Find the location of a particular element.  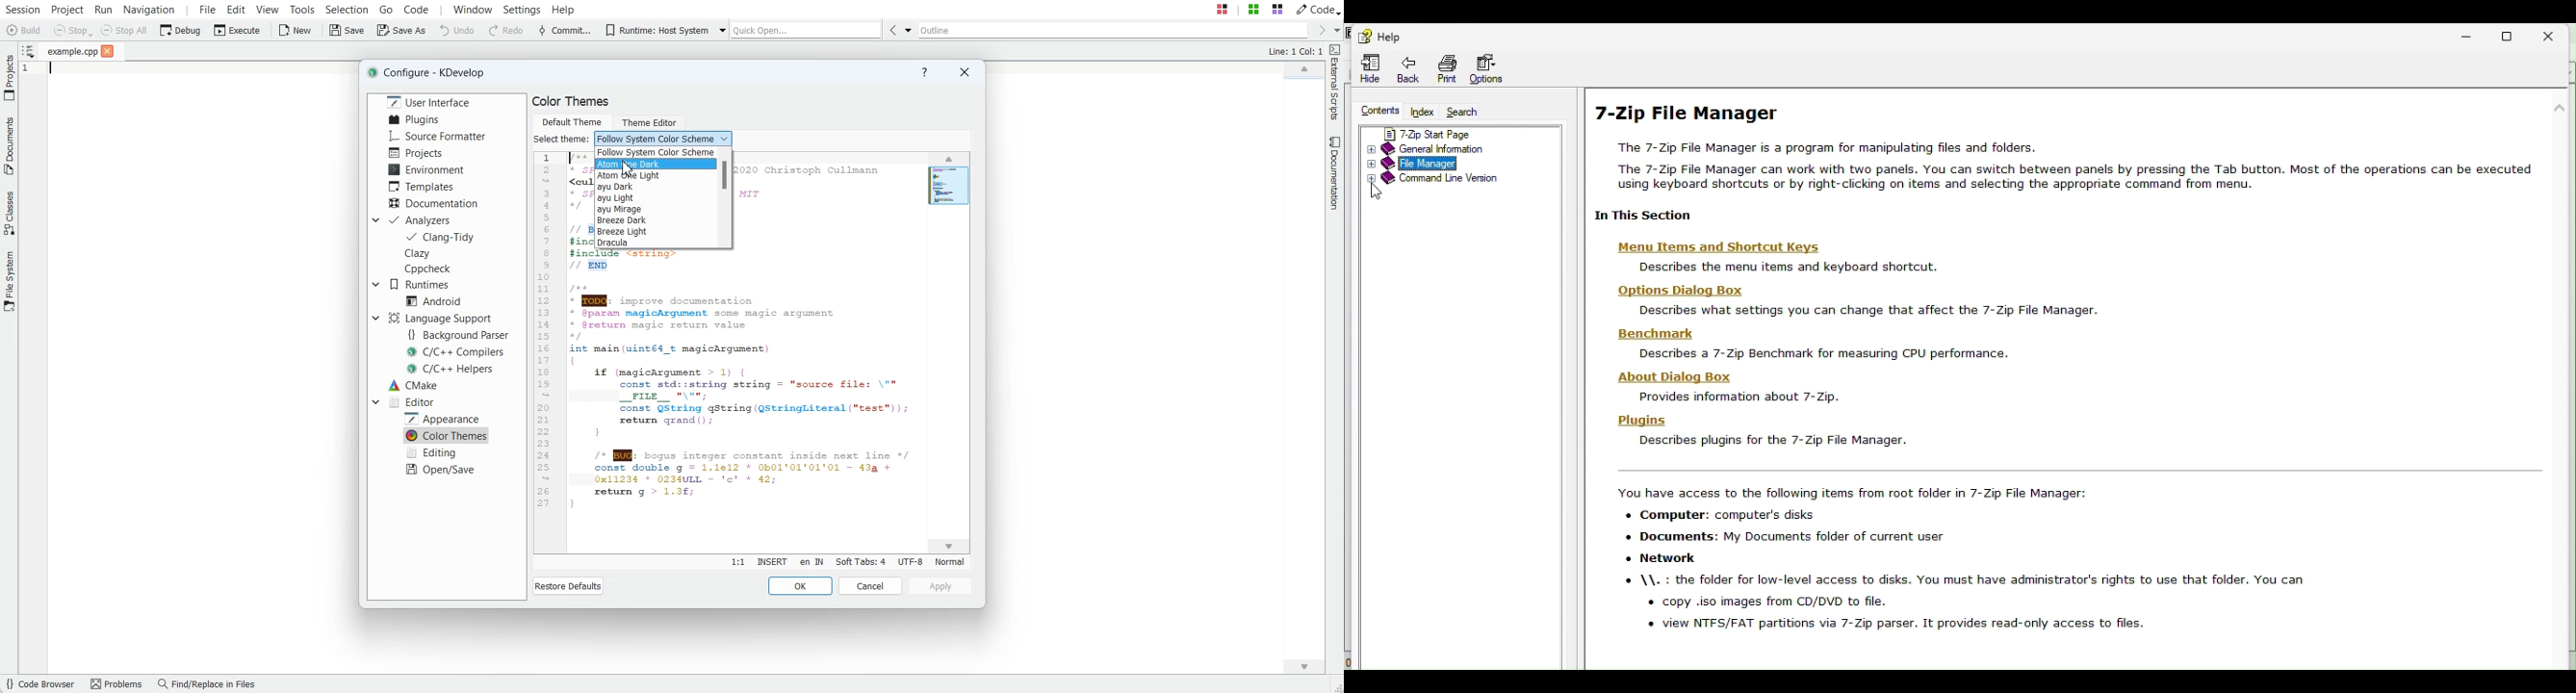

Benchmark is located at coordinates (1657, 334).